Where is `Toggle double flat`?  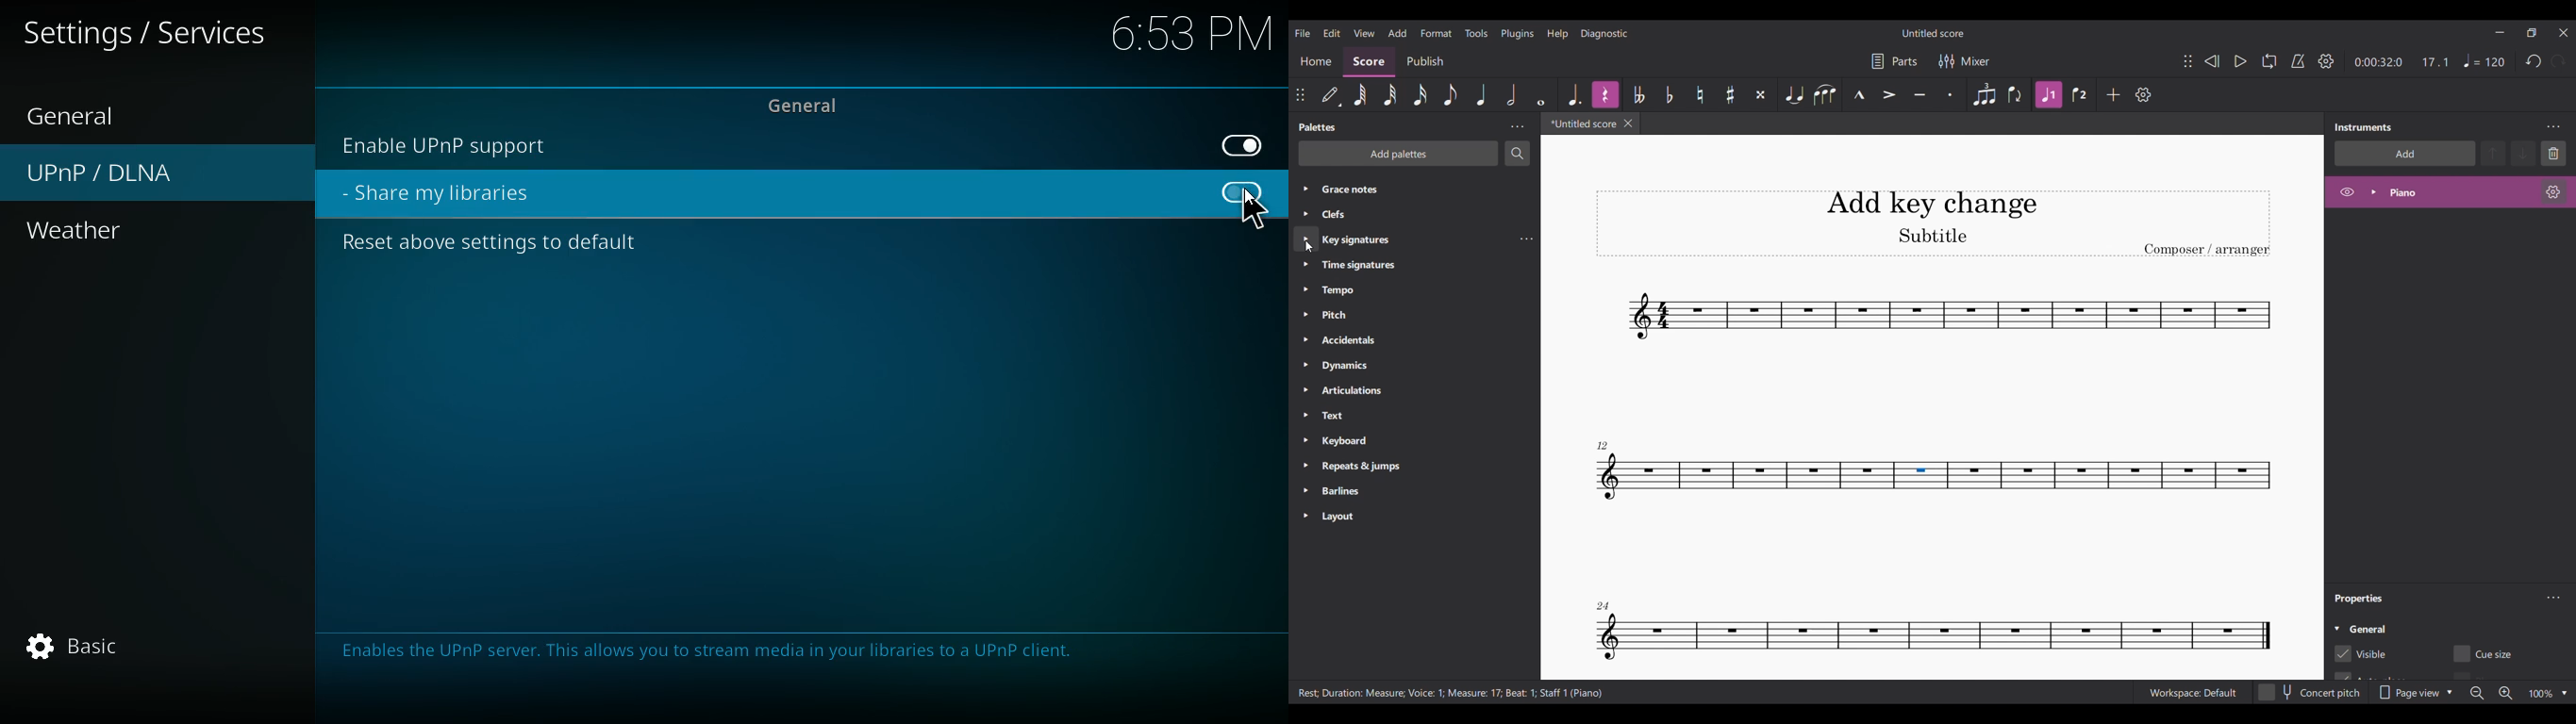 Toggle double flat is located at coordinates (1639, 94).